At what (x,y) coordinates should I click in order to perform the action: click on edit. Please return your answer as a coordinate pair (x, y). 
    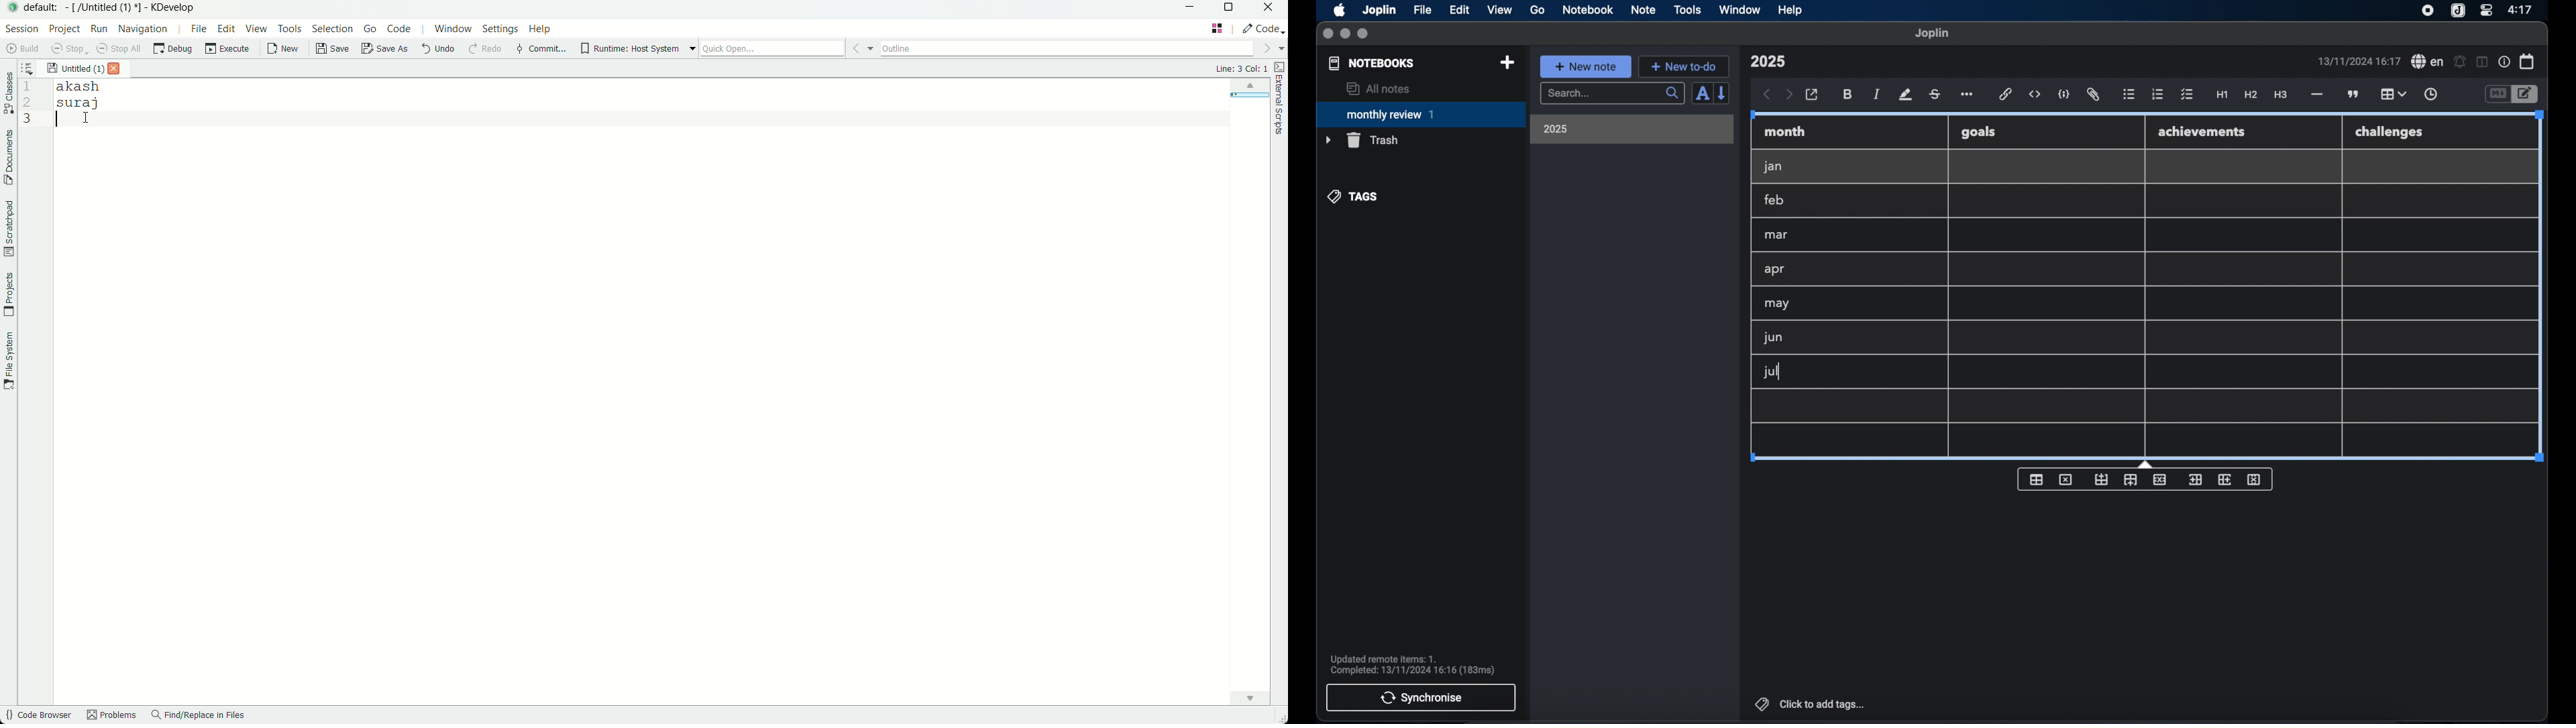
    Looking at the image, I should click on (1460, 10).